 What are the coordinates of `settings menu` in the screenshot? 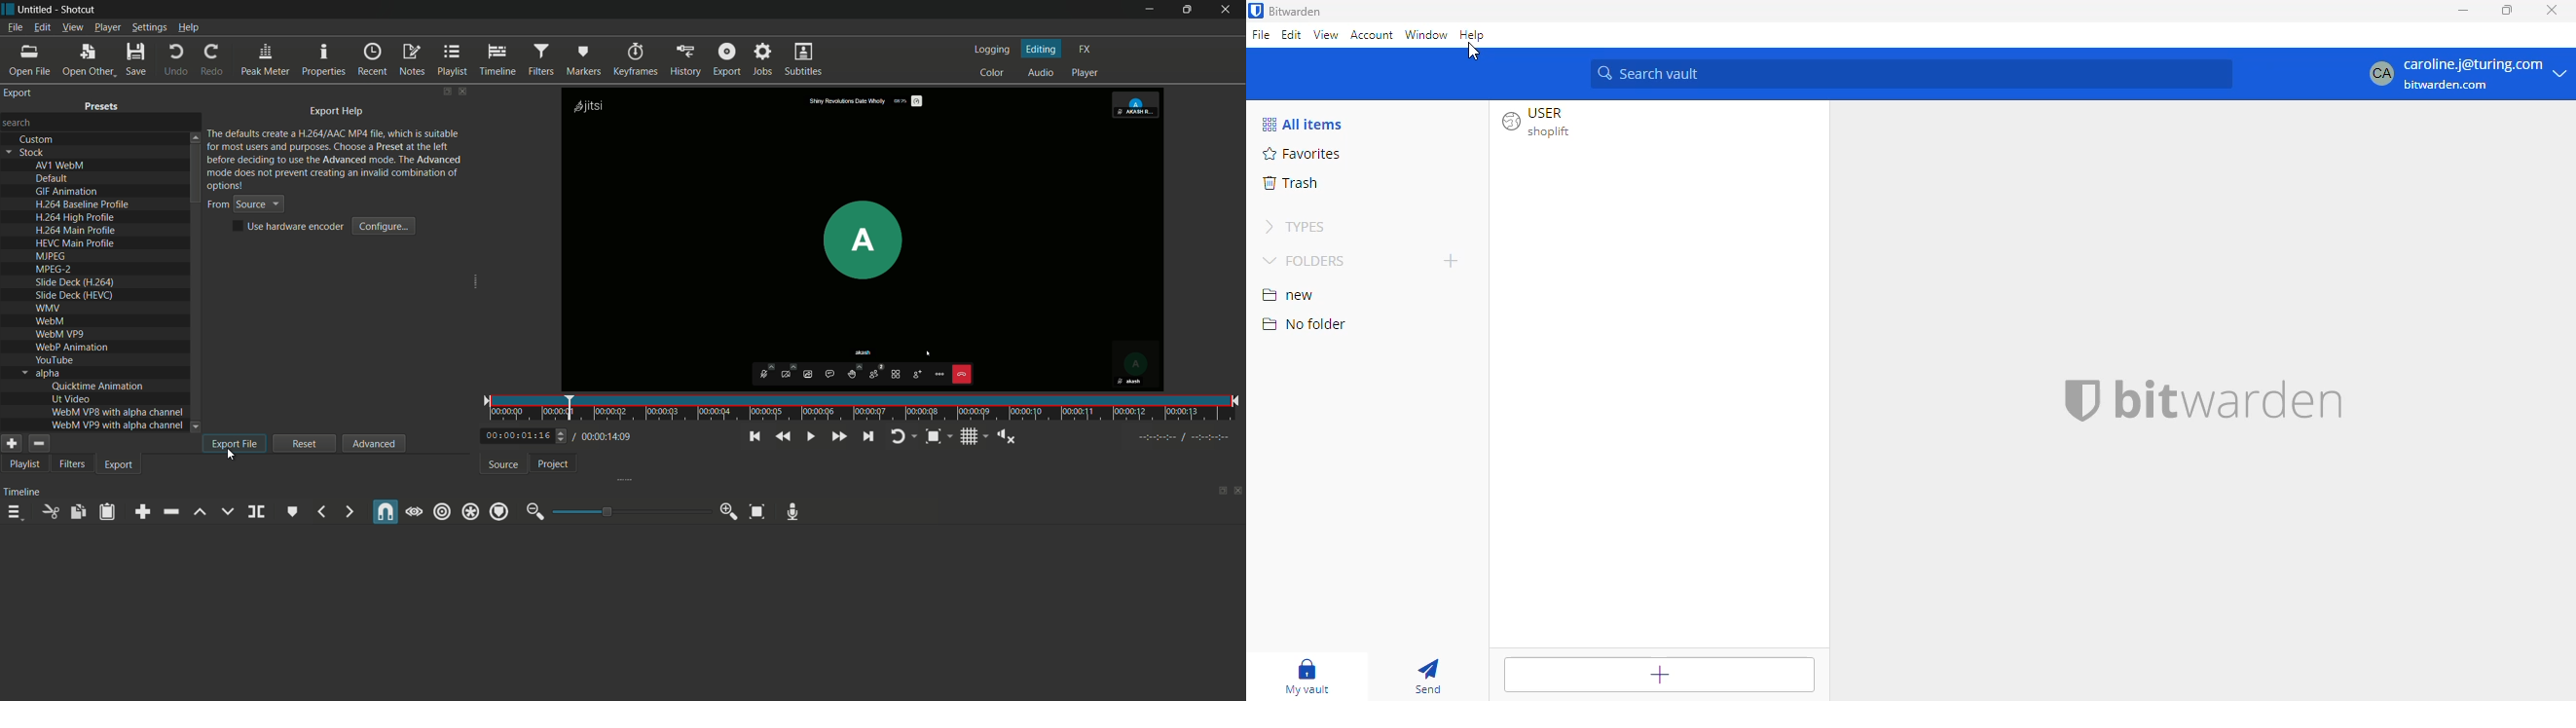 It's located at (149, 29).